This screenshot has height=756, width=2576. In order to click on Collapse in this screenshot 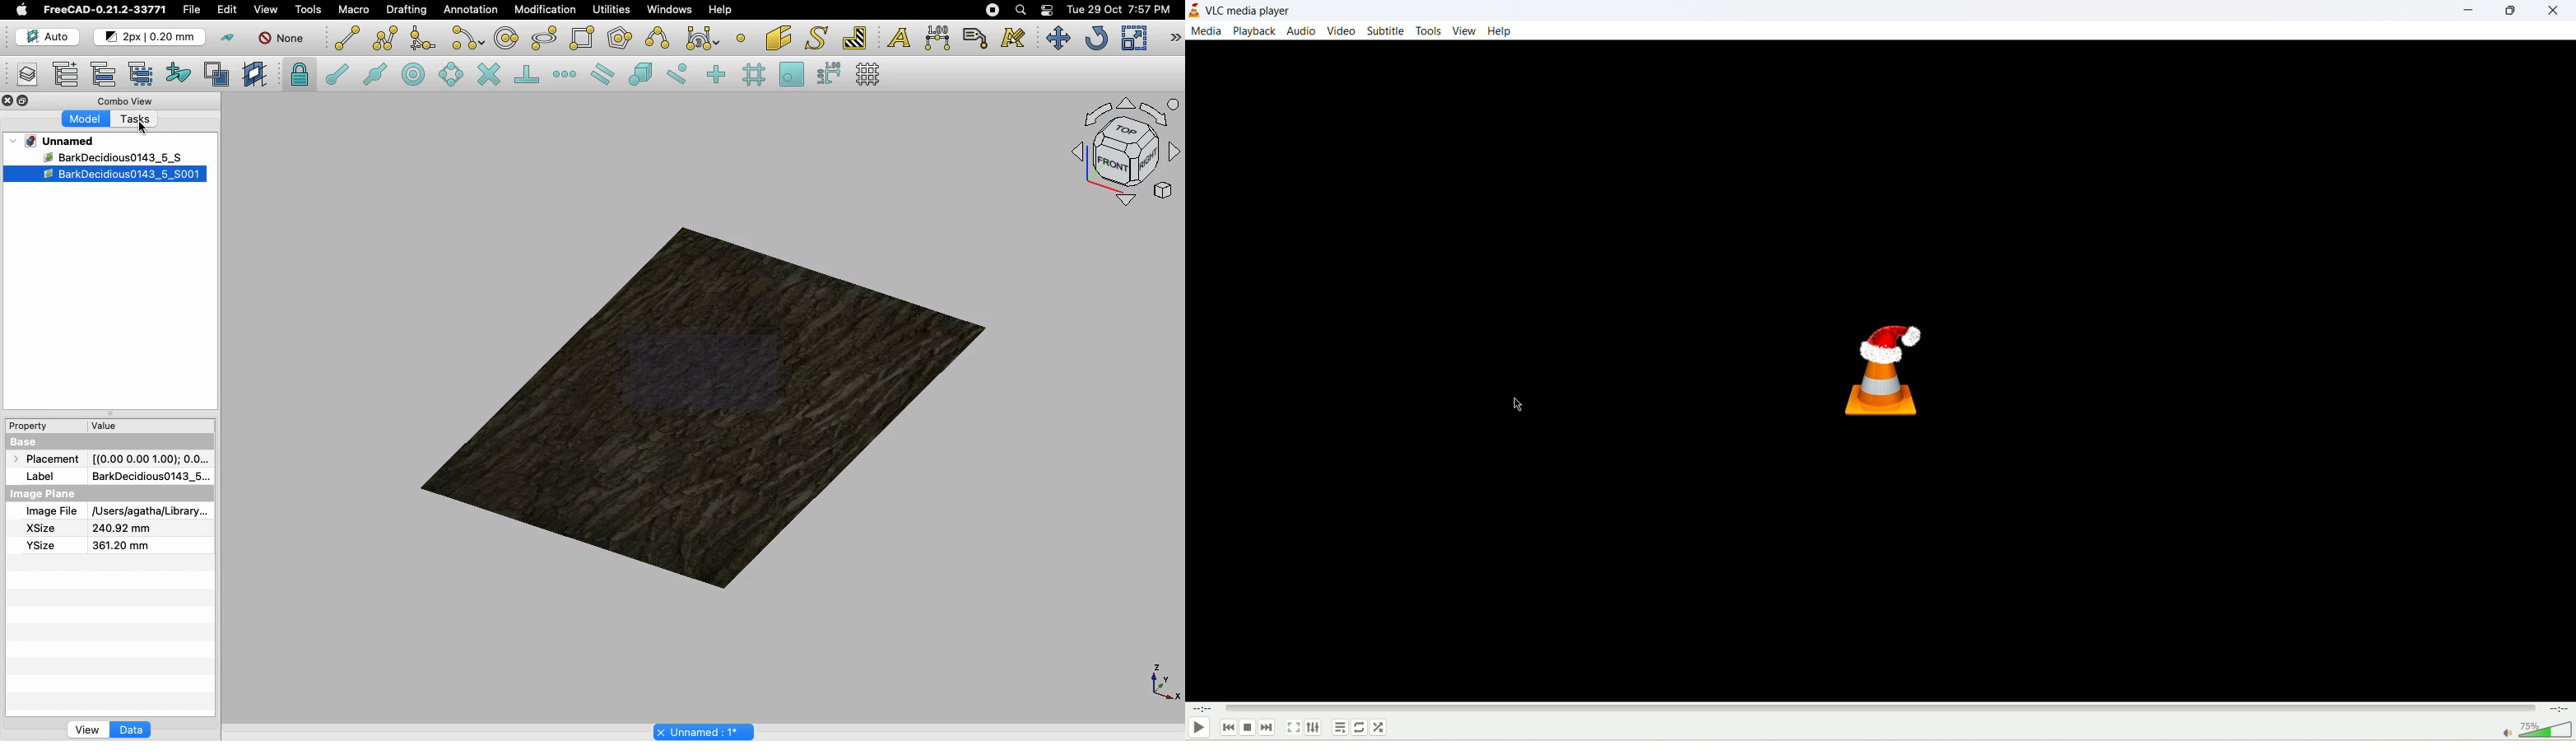, I will do `click(24, 101)`.